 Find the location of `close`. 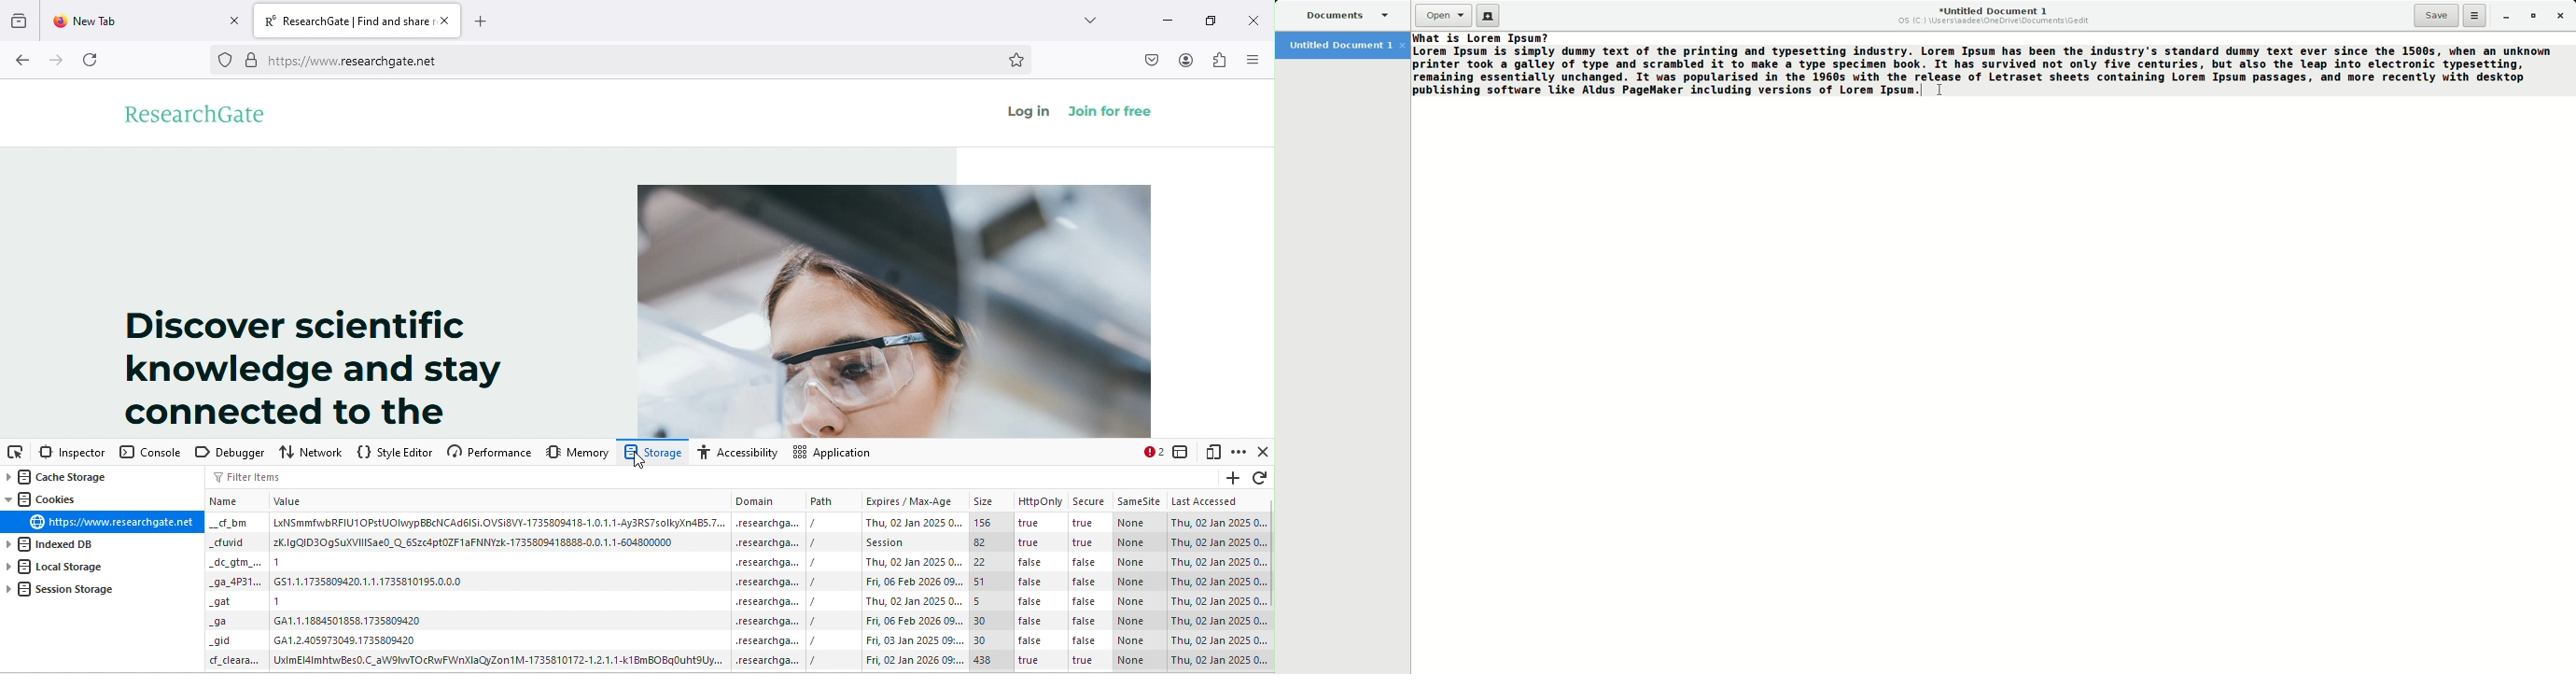

close is located at coordinates (1263, 451).